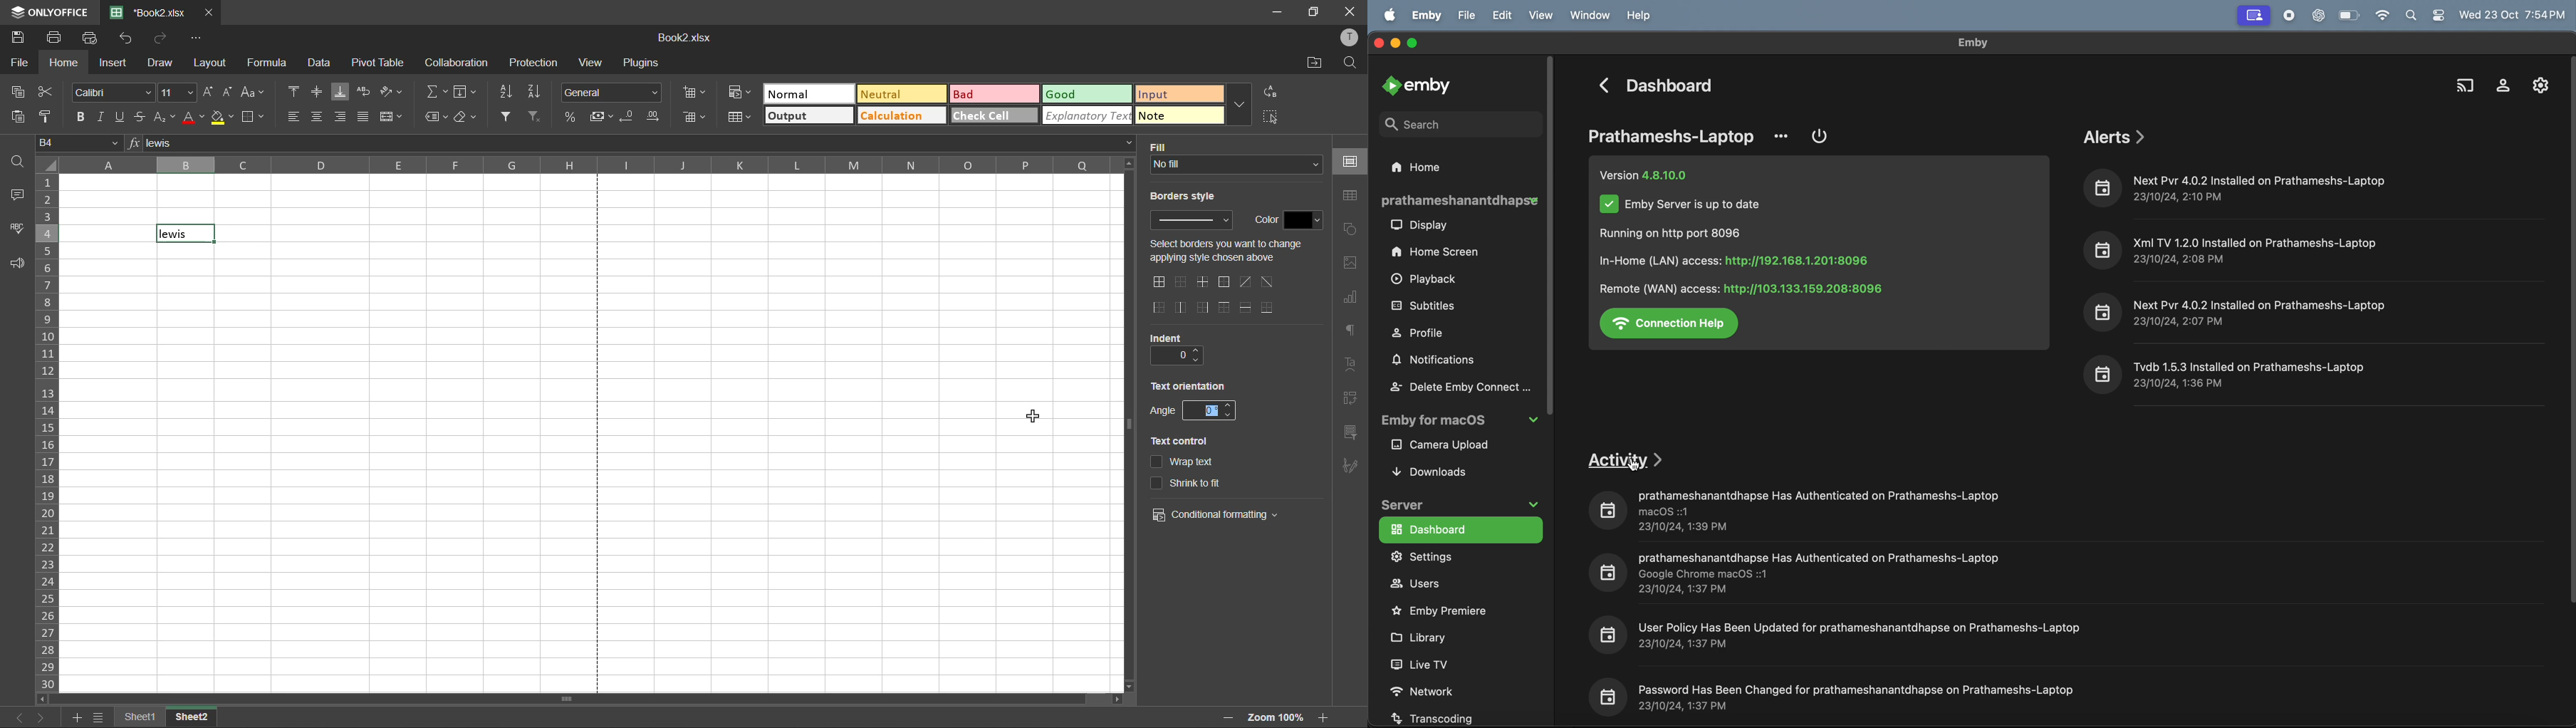 The height and width of the screenshot is (728, 2576). I want to click on check cell, so click(992, 118).